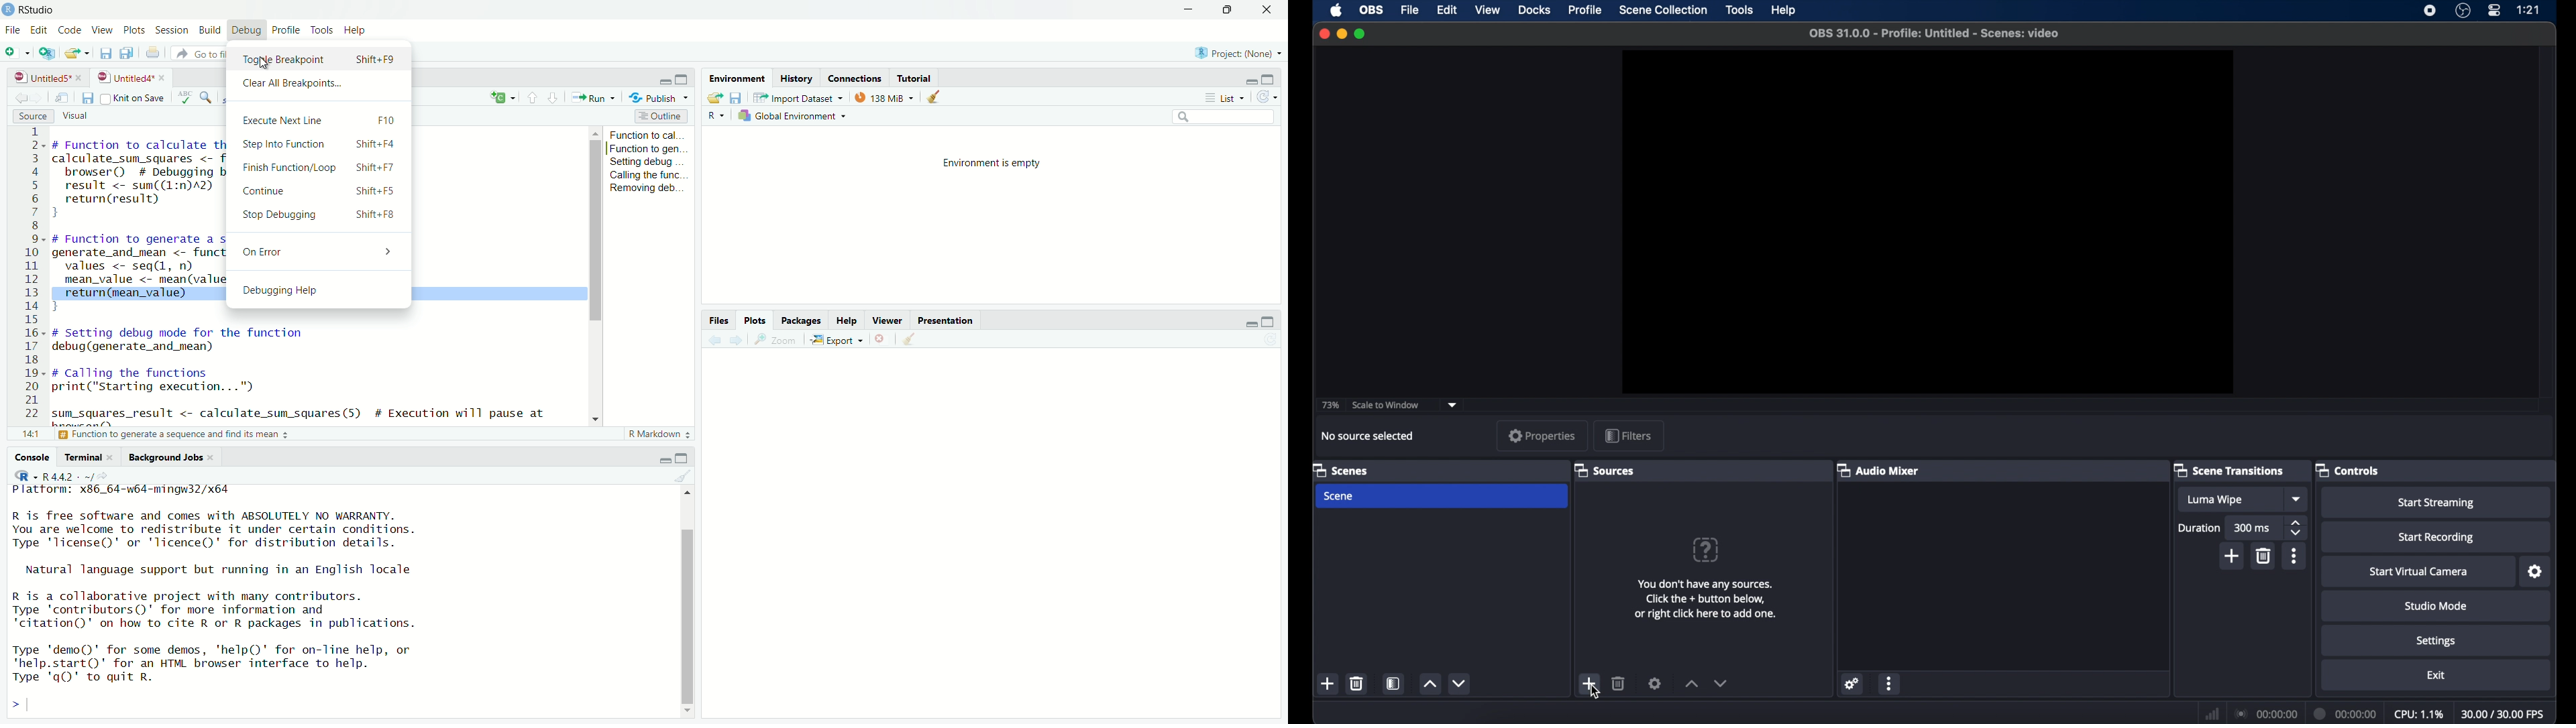  I want to click on move down, so click(688, 711).